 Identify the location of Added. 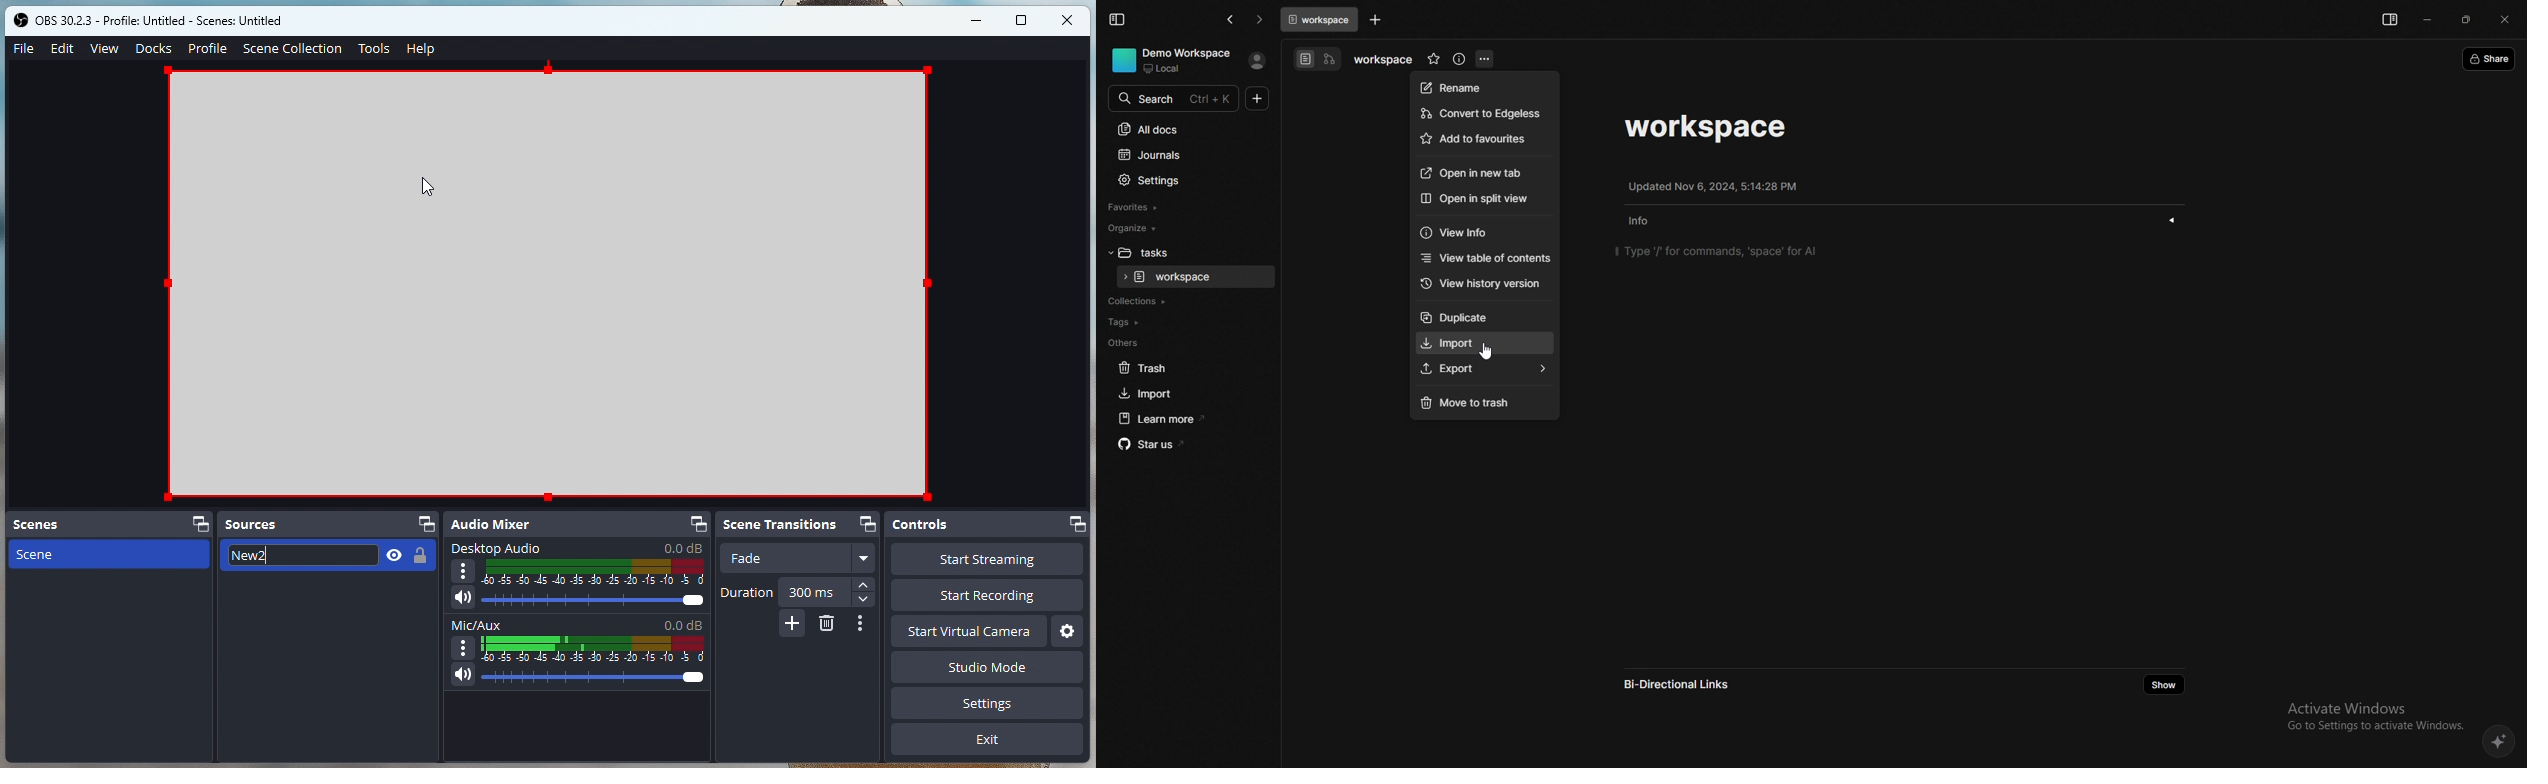
(792, 625).